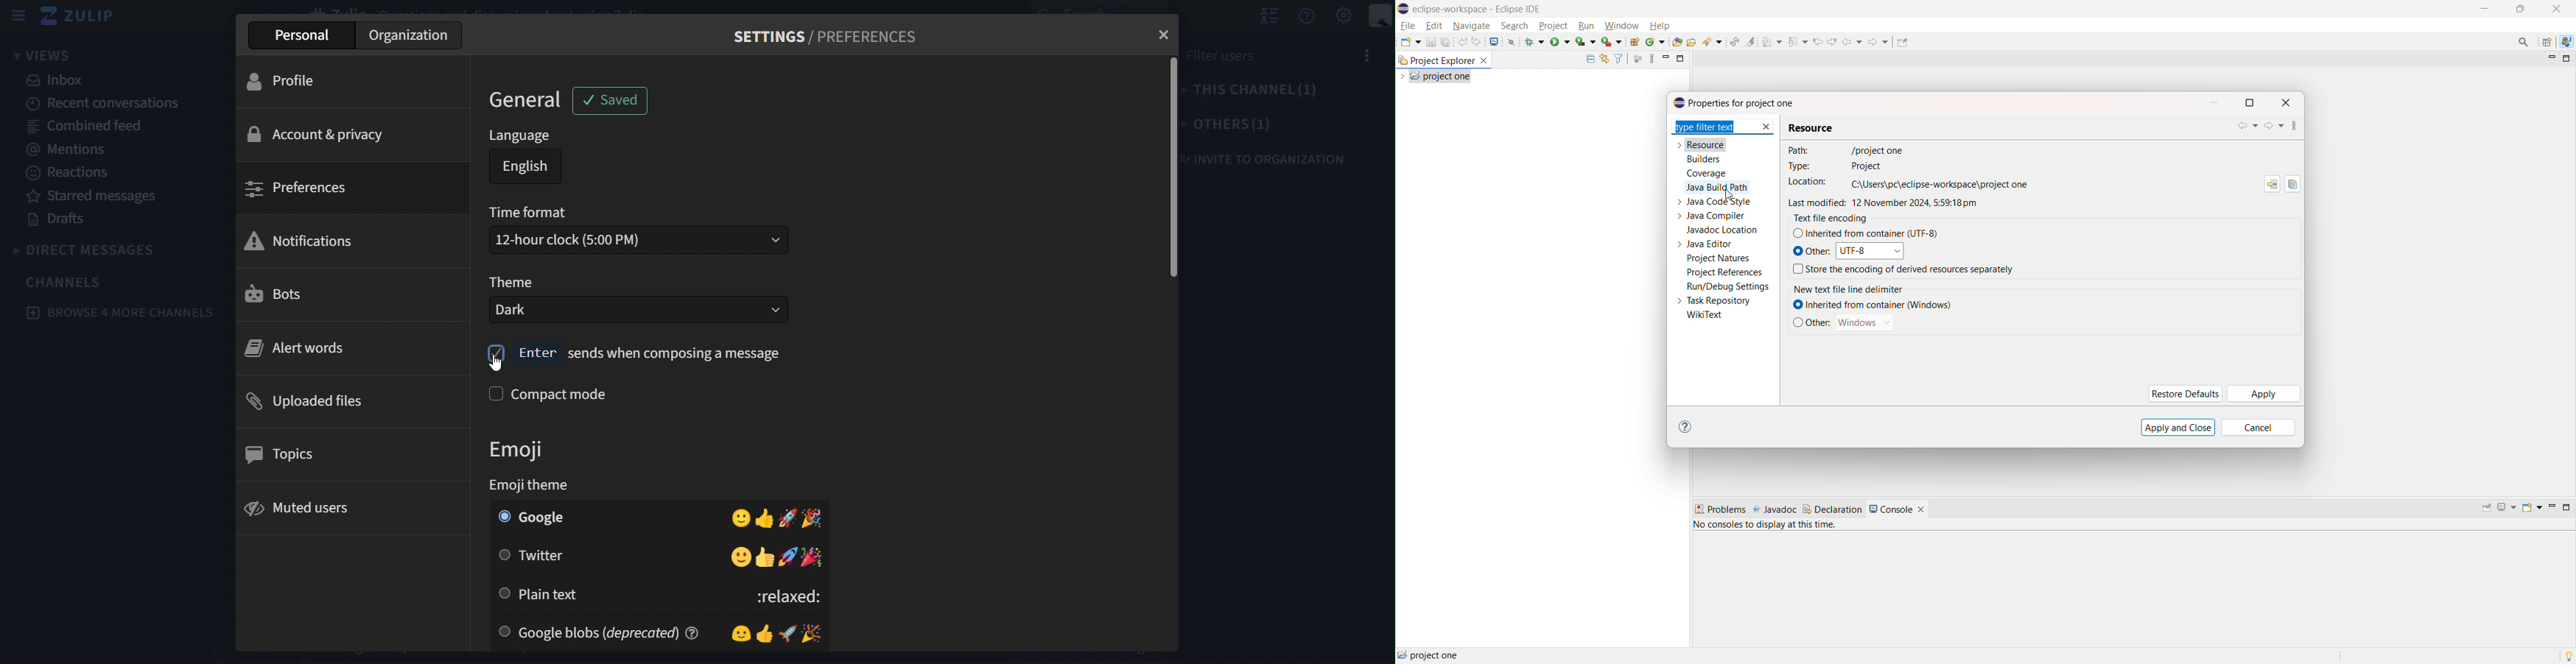 The height and width of the screenshot is (672, 2576). Describe the element at coordinates (779, 517) in the screenshot. I see `Emojis` at that location.